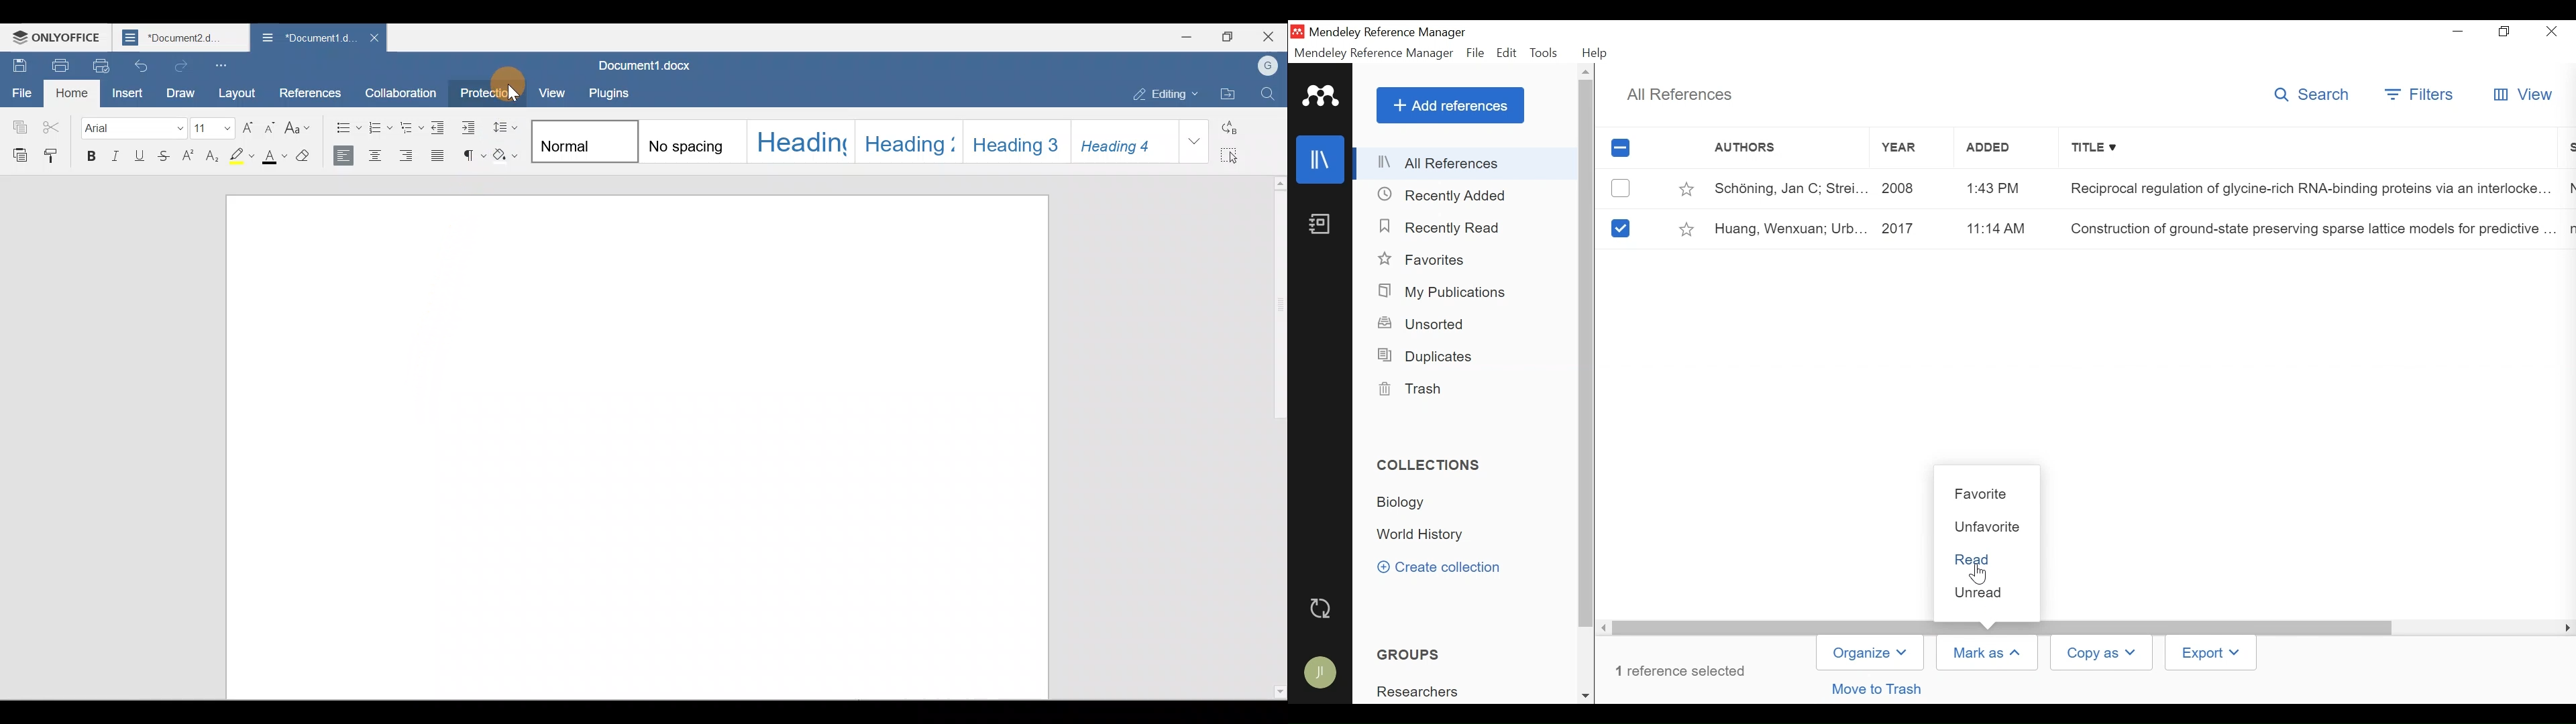  What do you see at coordinates (1414, 390) in the screenshot?
I see `Trash` at bounding box center [1414, 390].